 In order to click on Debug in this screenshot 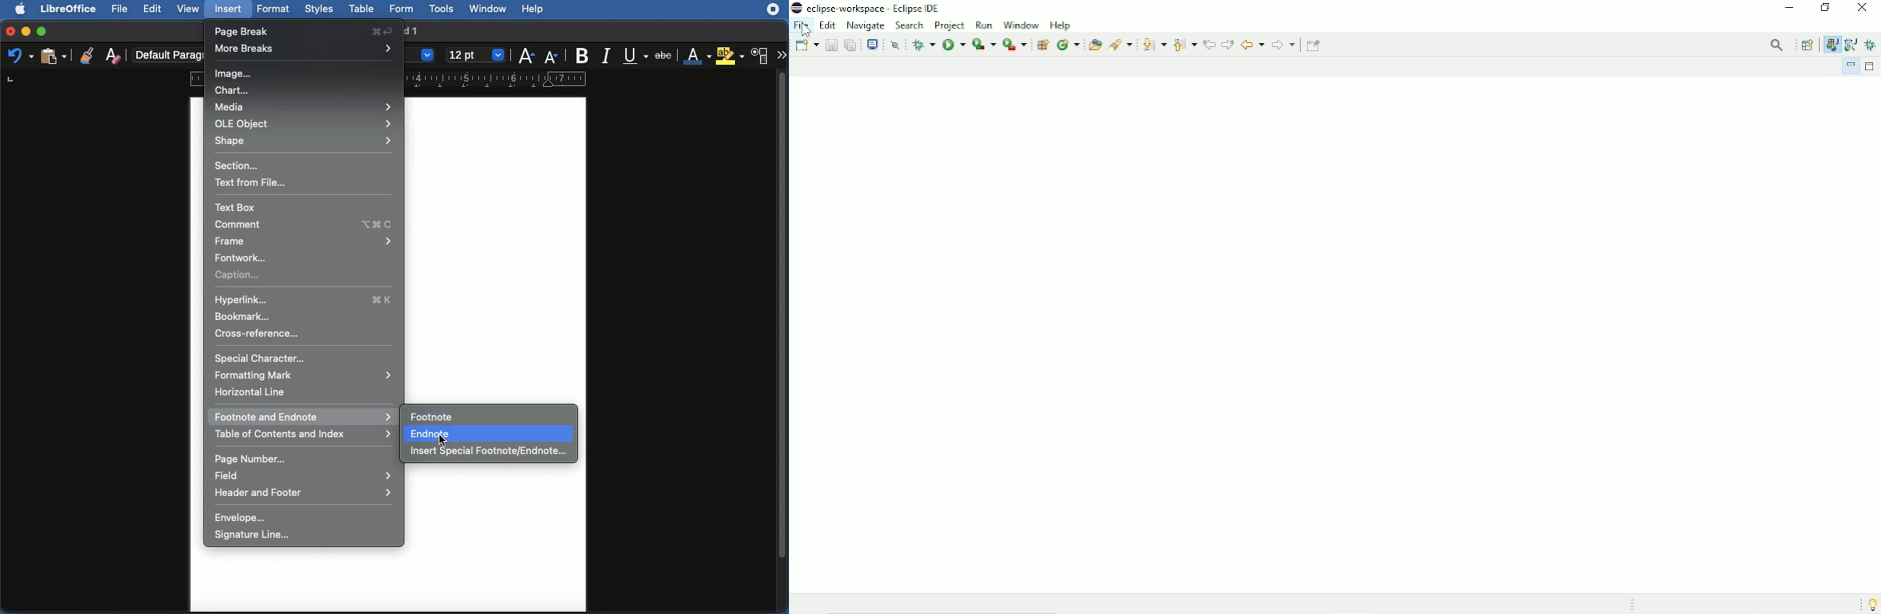, I will do `click(924, 44)`.